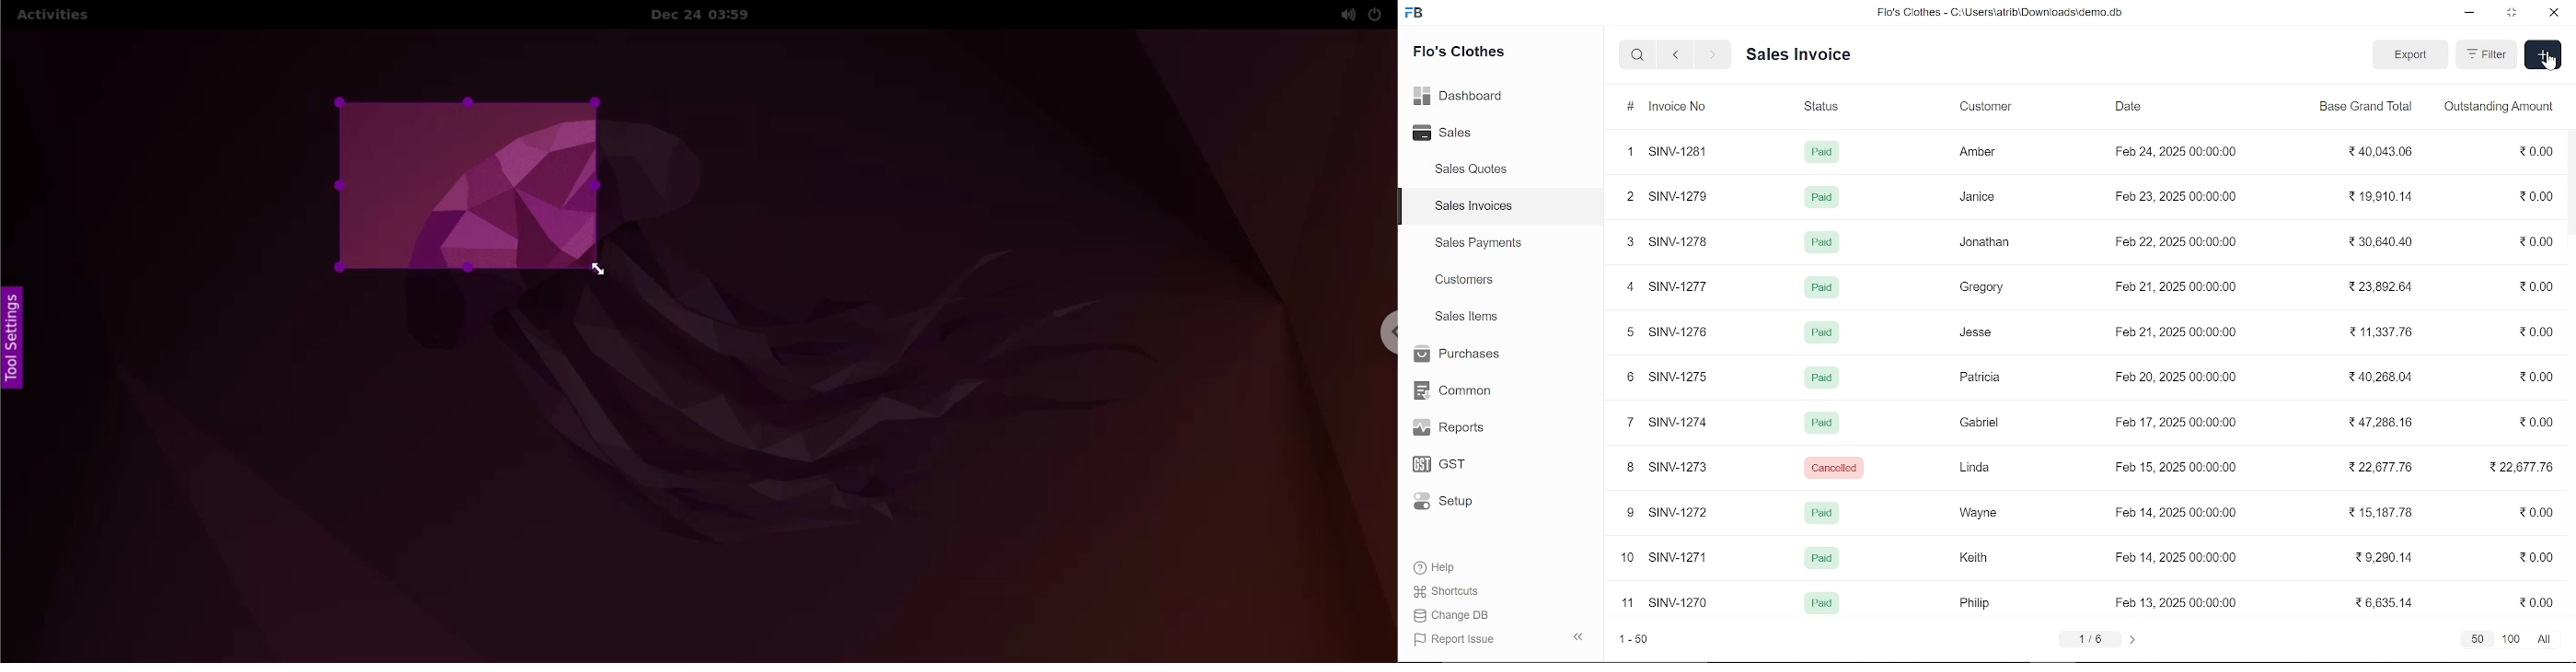 The width and height of the screenshot is (2576, 672). Describe the element at coordinates (1478, 243) in the screenshot. I see `Sales Payments` at that location.